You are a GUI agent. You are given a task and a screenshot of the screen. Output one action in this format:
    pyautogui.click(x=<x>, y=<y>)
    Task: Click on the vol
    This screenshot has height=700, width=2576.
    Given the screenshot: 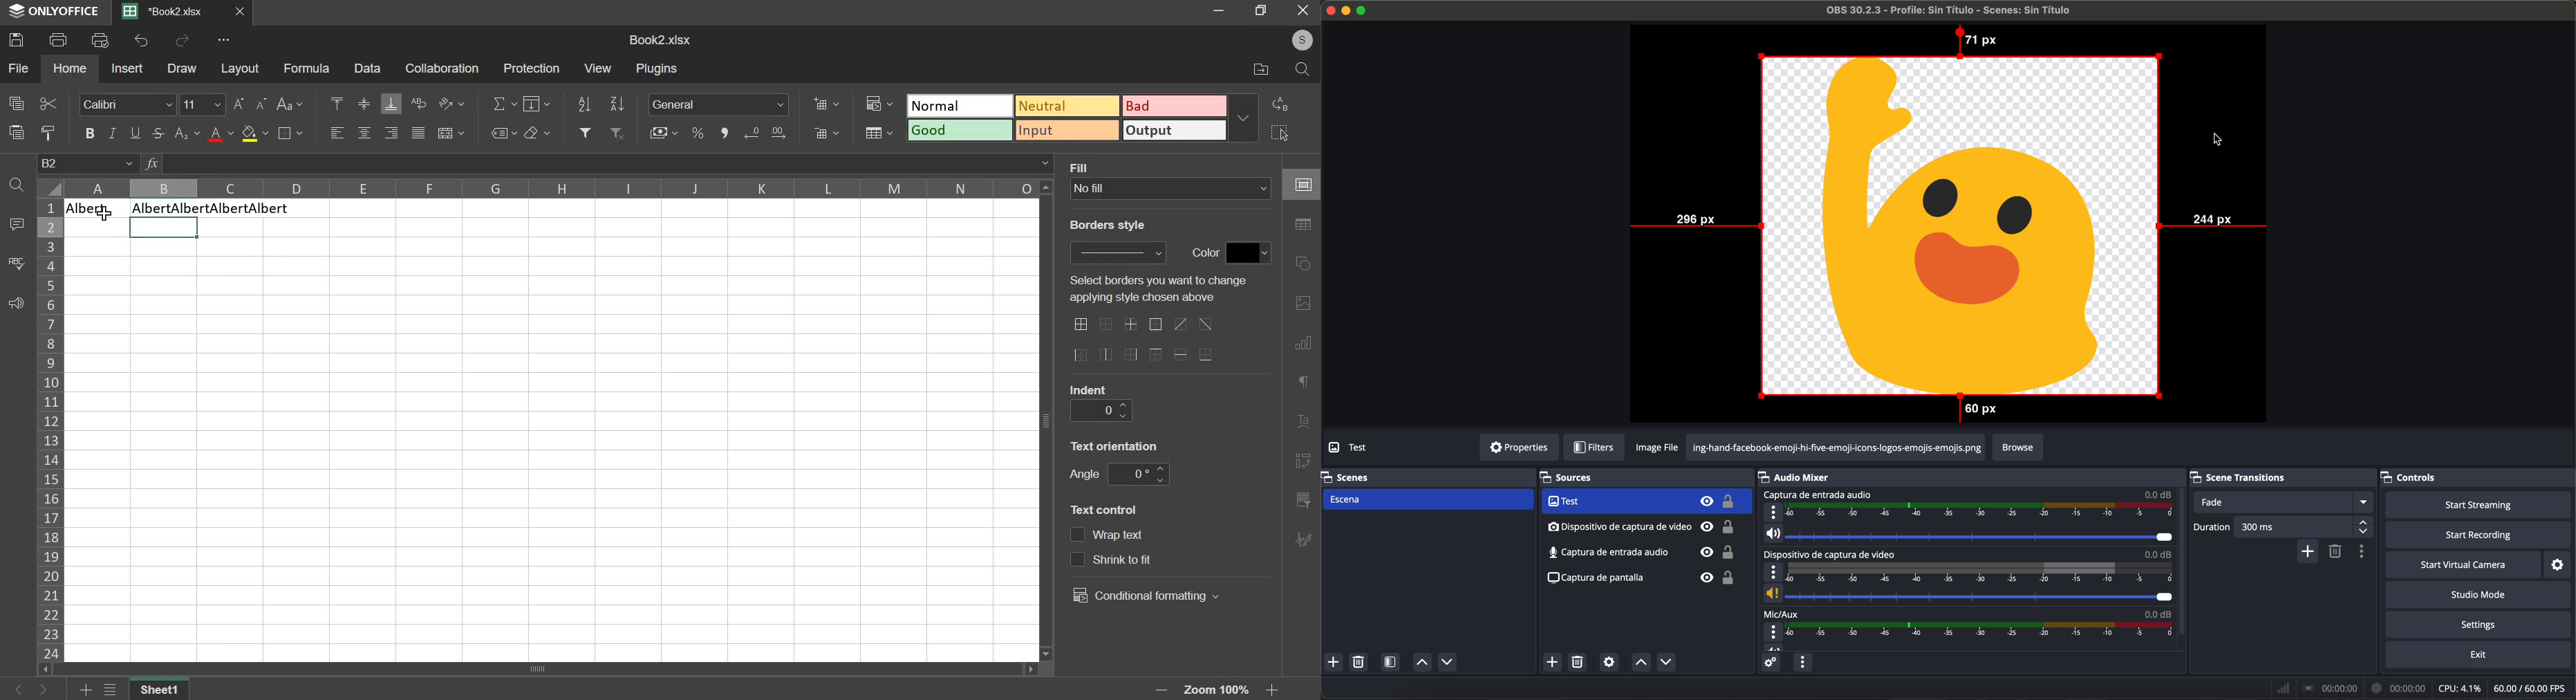 What is the action you would take?
    pyautogui.click(x=1967, y=594)
    